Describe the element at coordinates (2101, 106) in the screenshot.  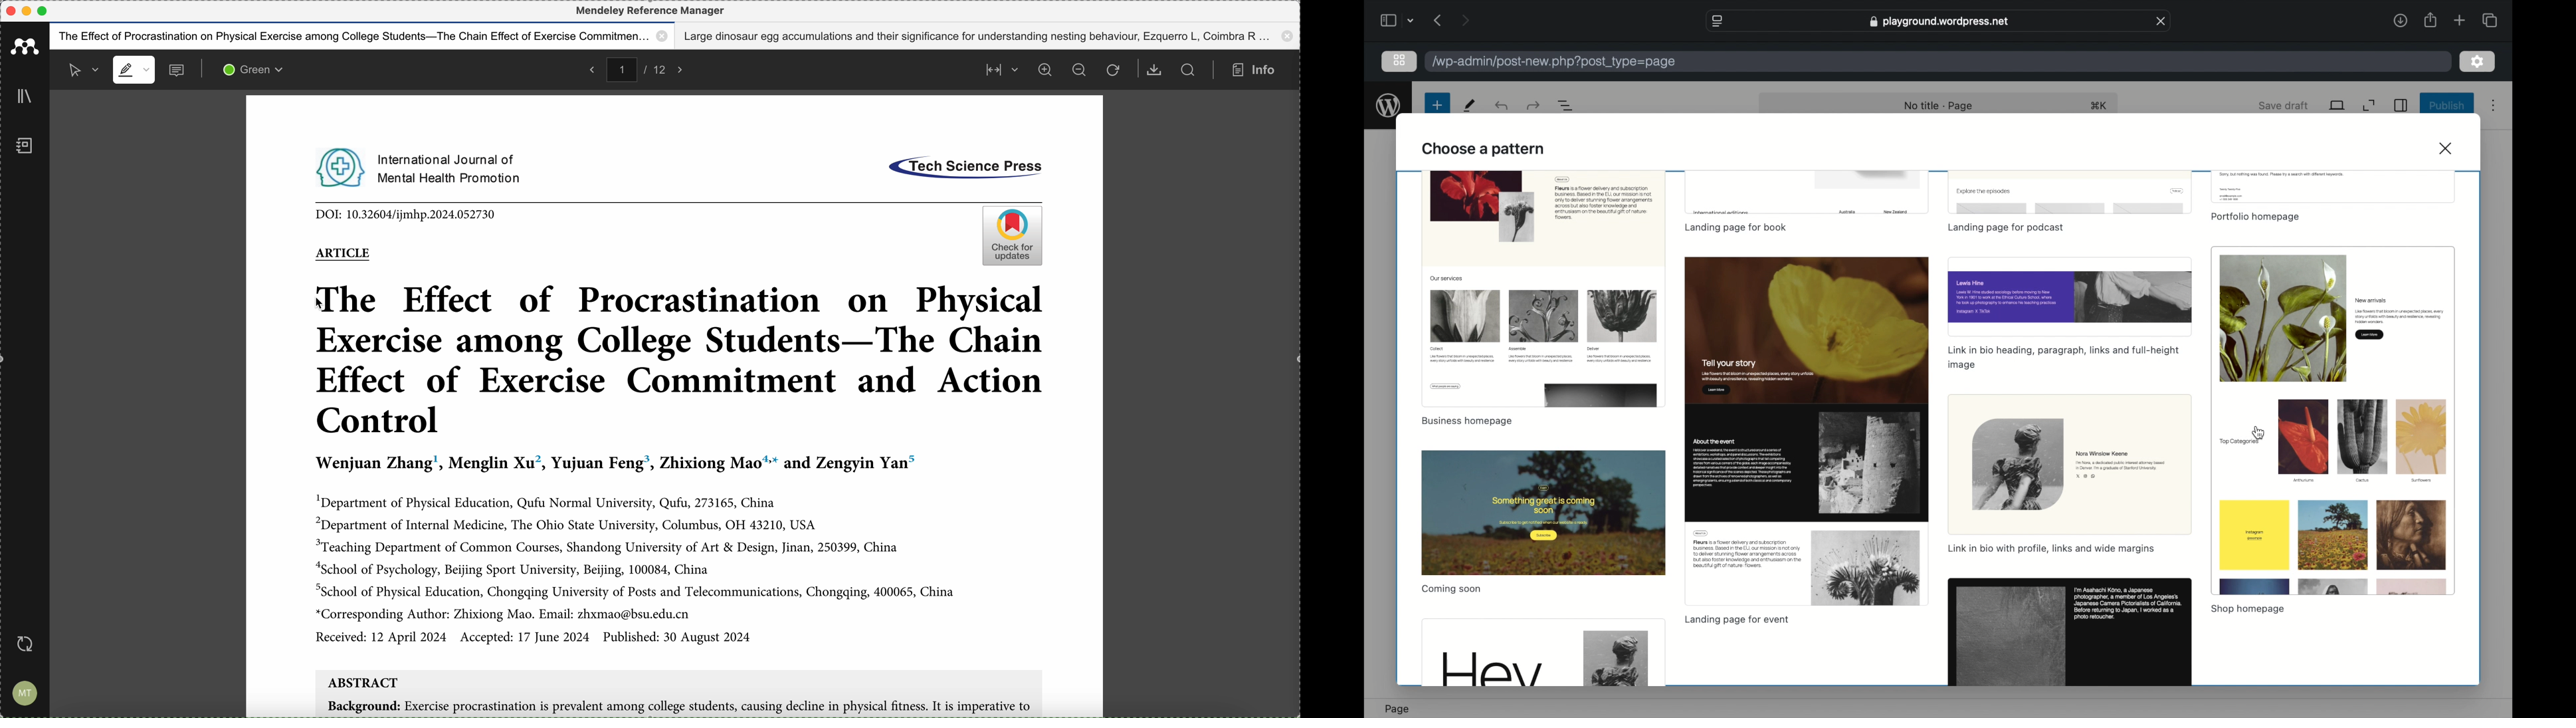
I see `shortcut` at that location.